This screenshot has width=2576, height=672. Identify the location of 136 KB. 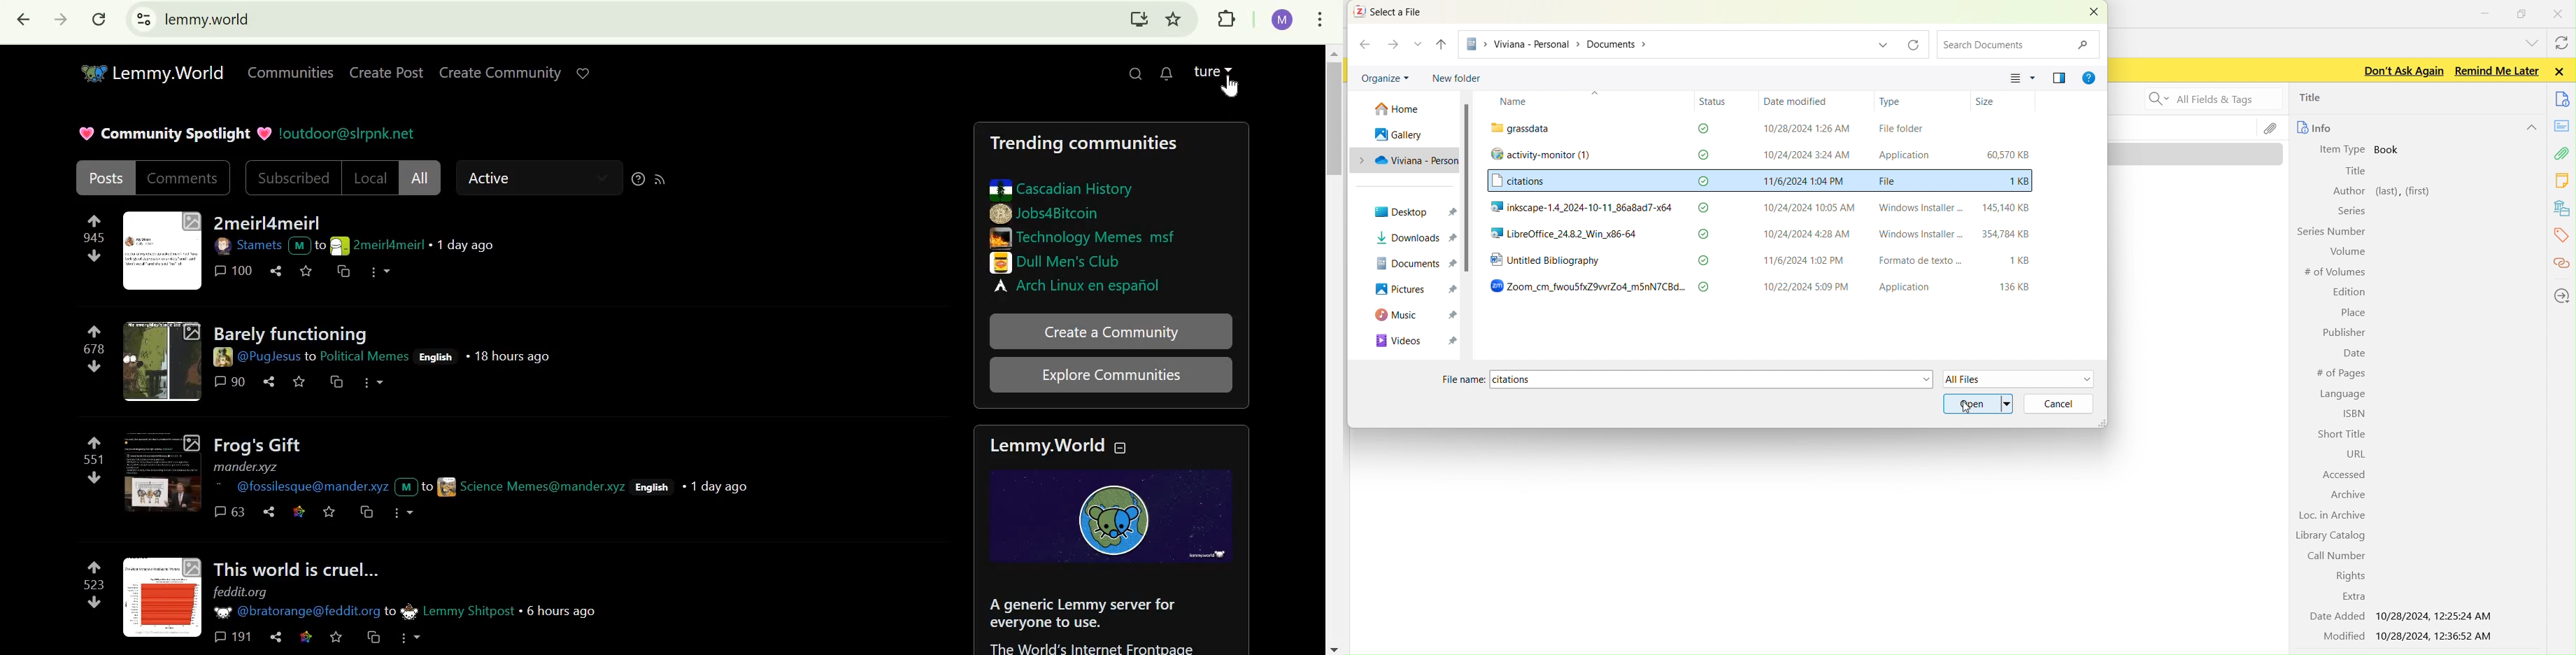
(2015, 287).